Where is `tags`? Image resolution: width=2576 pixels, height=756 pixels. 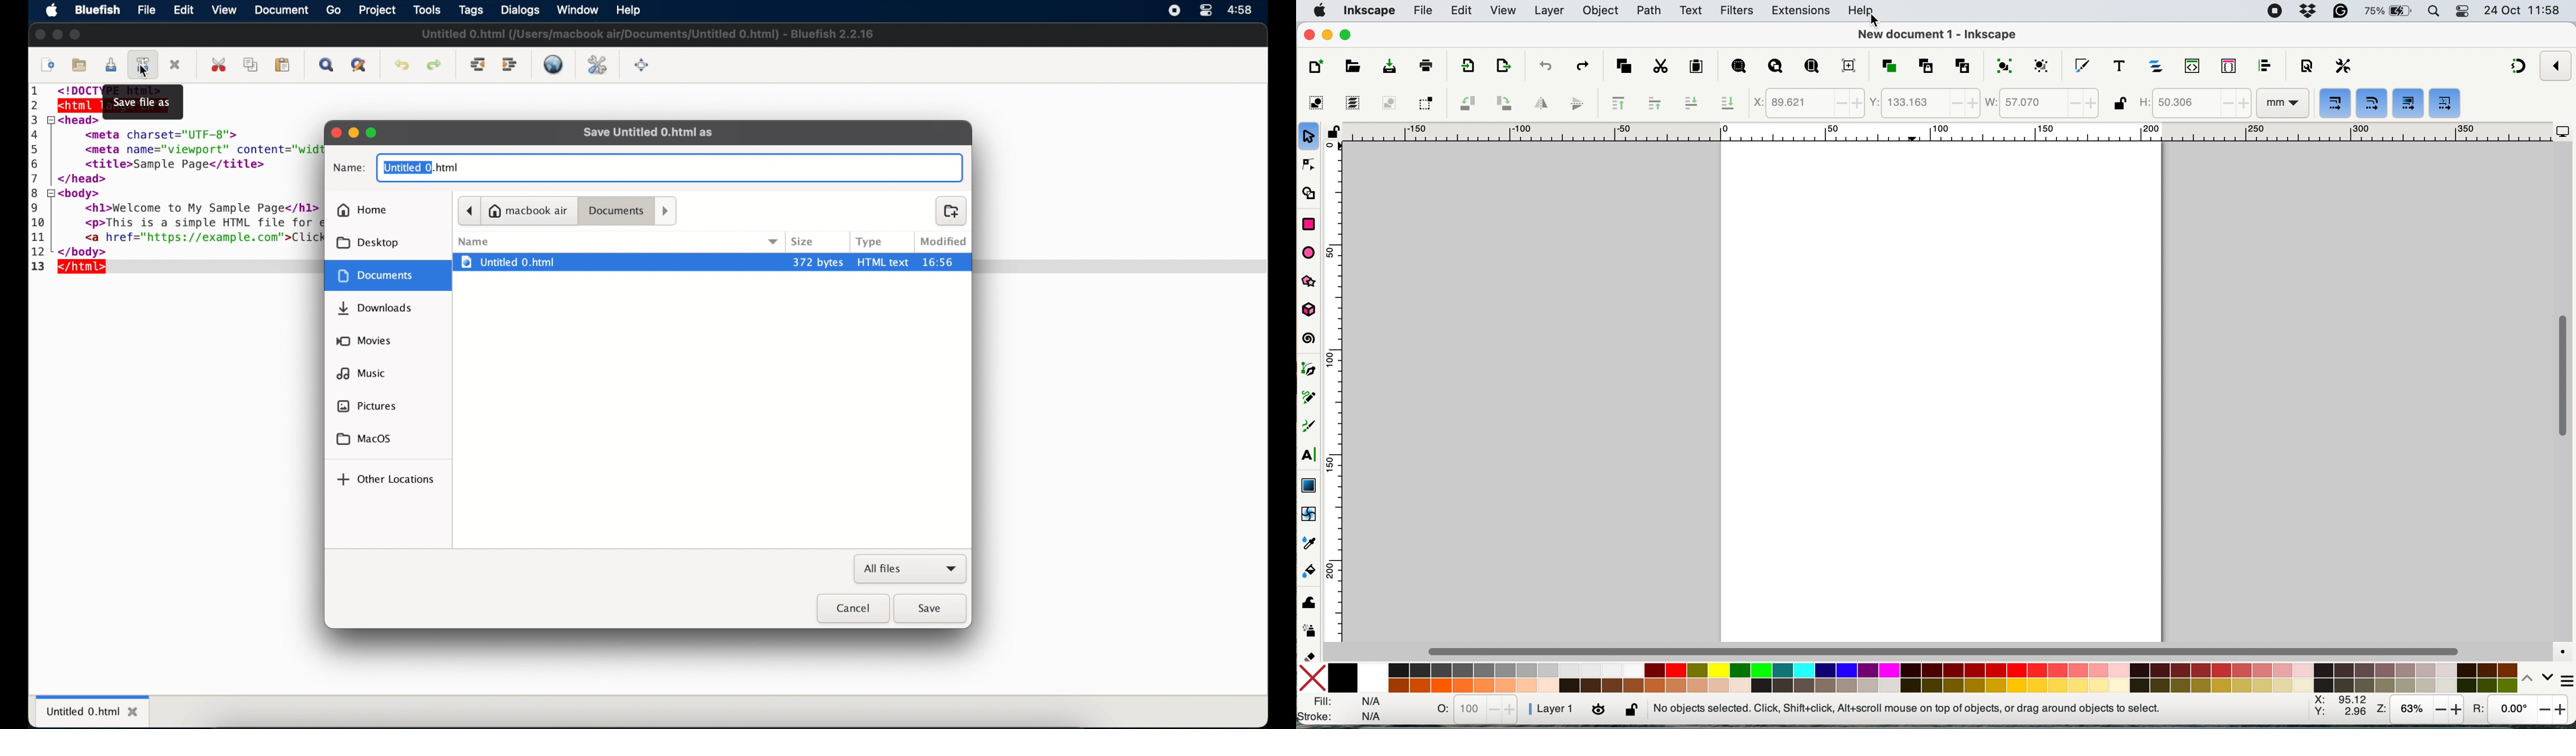 tags is located at coordinates (472, 11).